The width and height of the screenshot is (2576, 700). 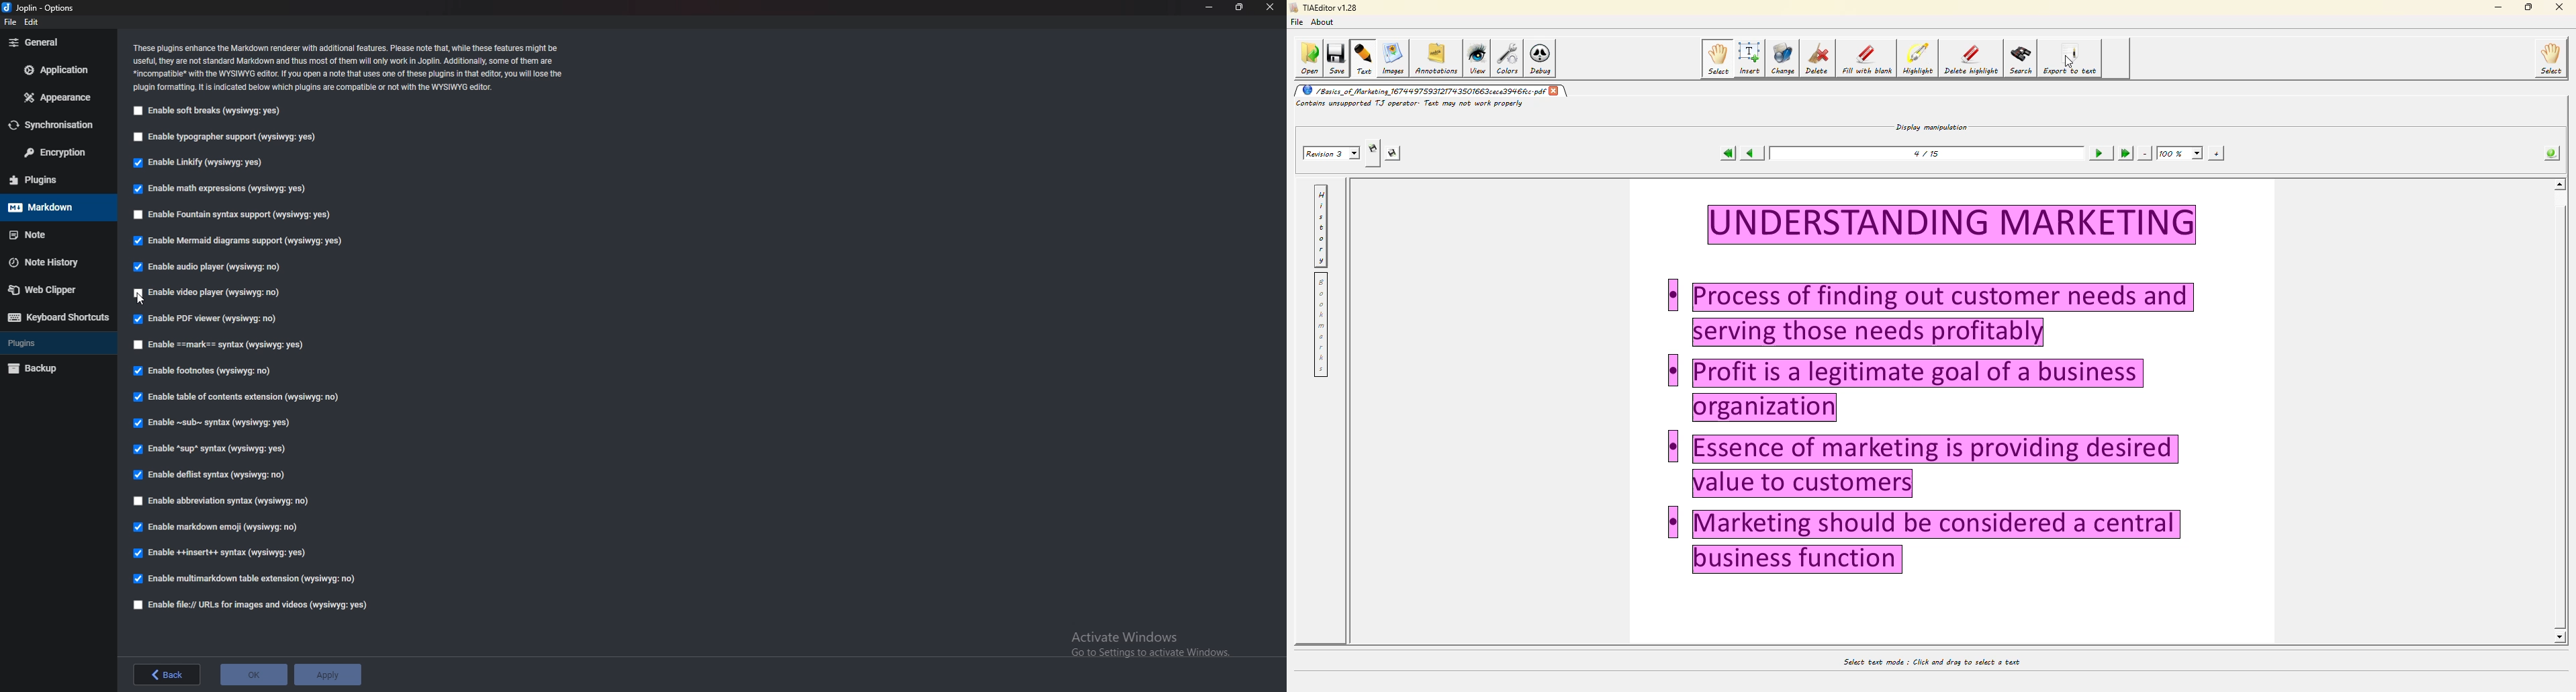 I want to click on cursor, so click(x=142, y=300).